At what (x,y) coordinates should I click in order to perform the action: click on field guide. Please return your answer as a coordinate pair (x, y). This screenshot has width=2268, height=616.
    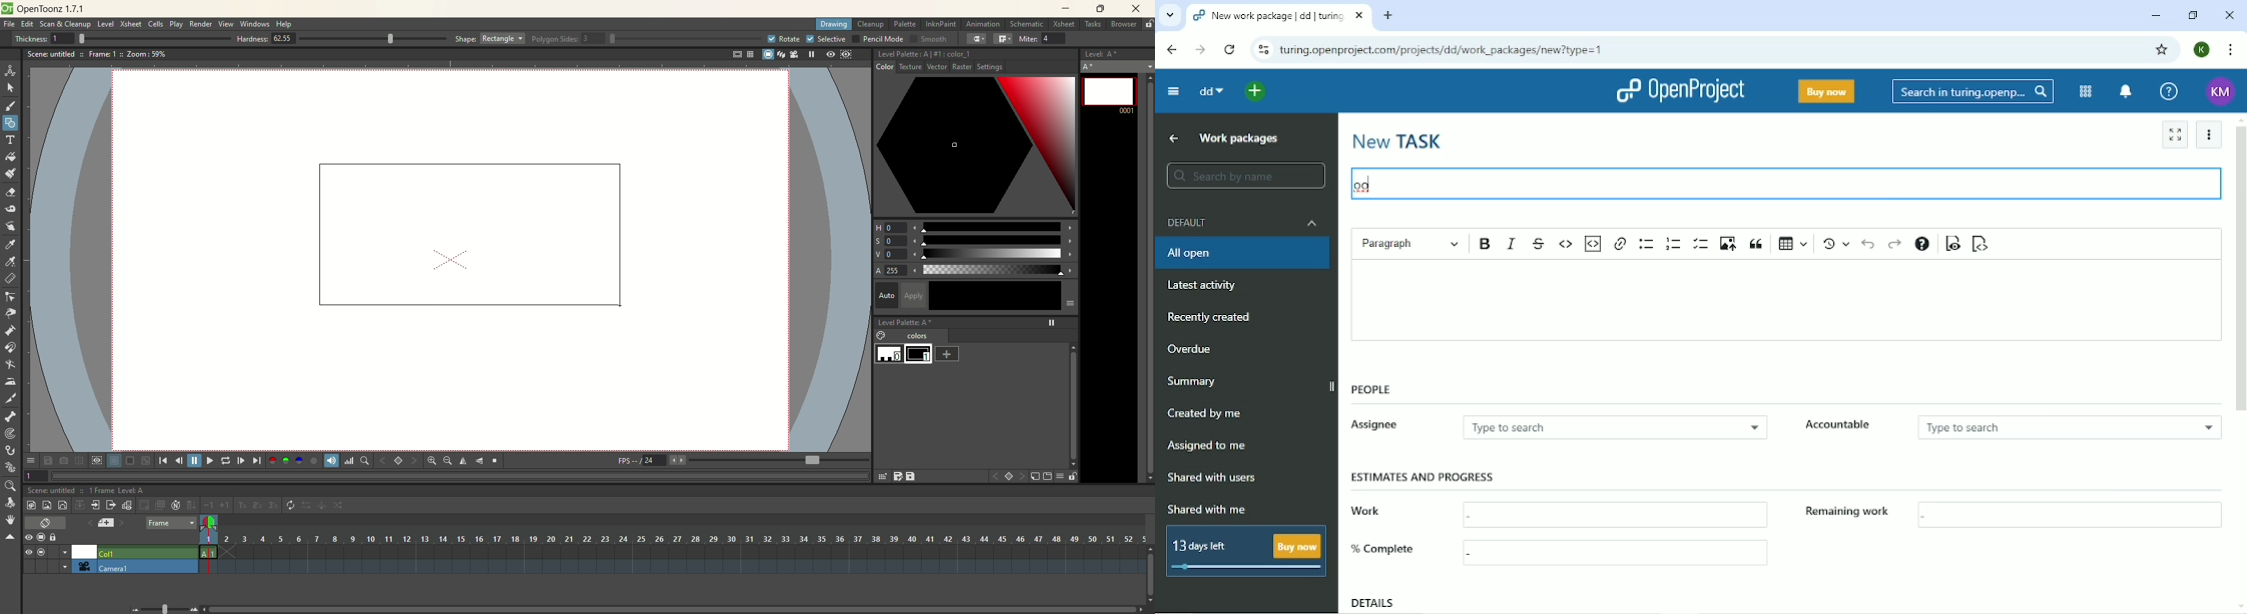
    Looking at the image, I should click on (750, 54).